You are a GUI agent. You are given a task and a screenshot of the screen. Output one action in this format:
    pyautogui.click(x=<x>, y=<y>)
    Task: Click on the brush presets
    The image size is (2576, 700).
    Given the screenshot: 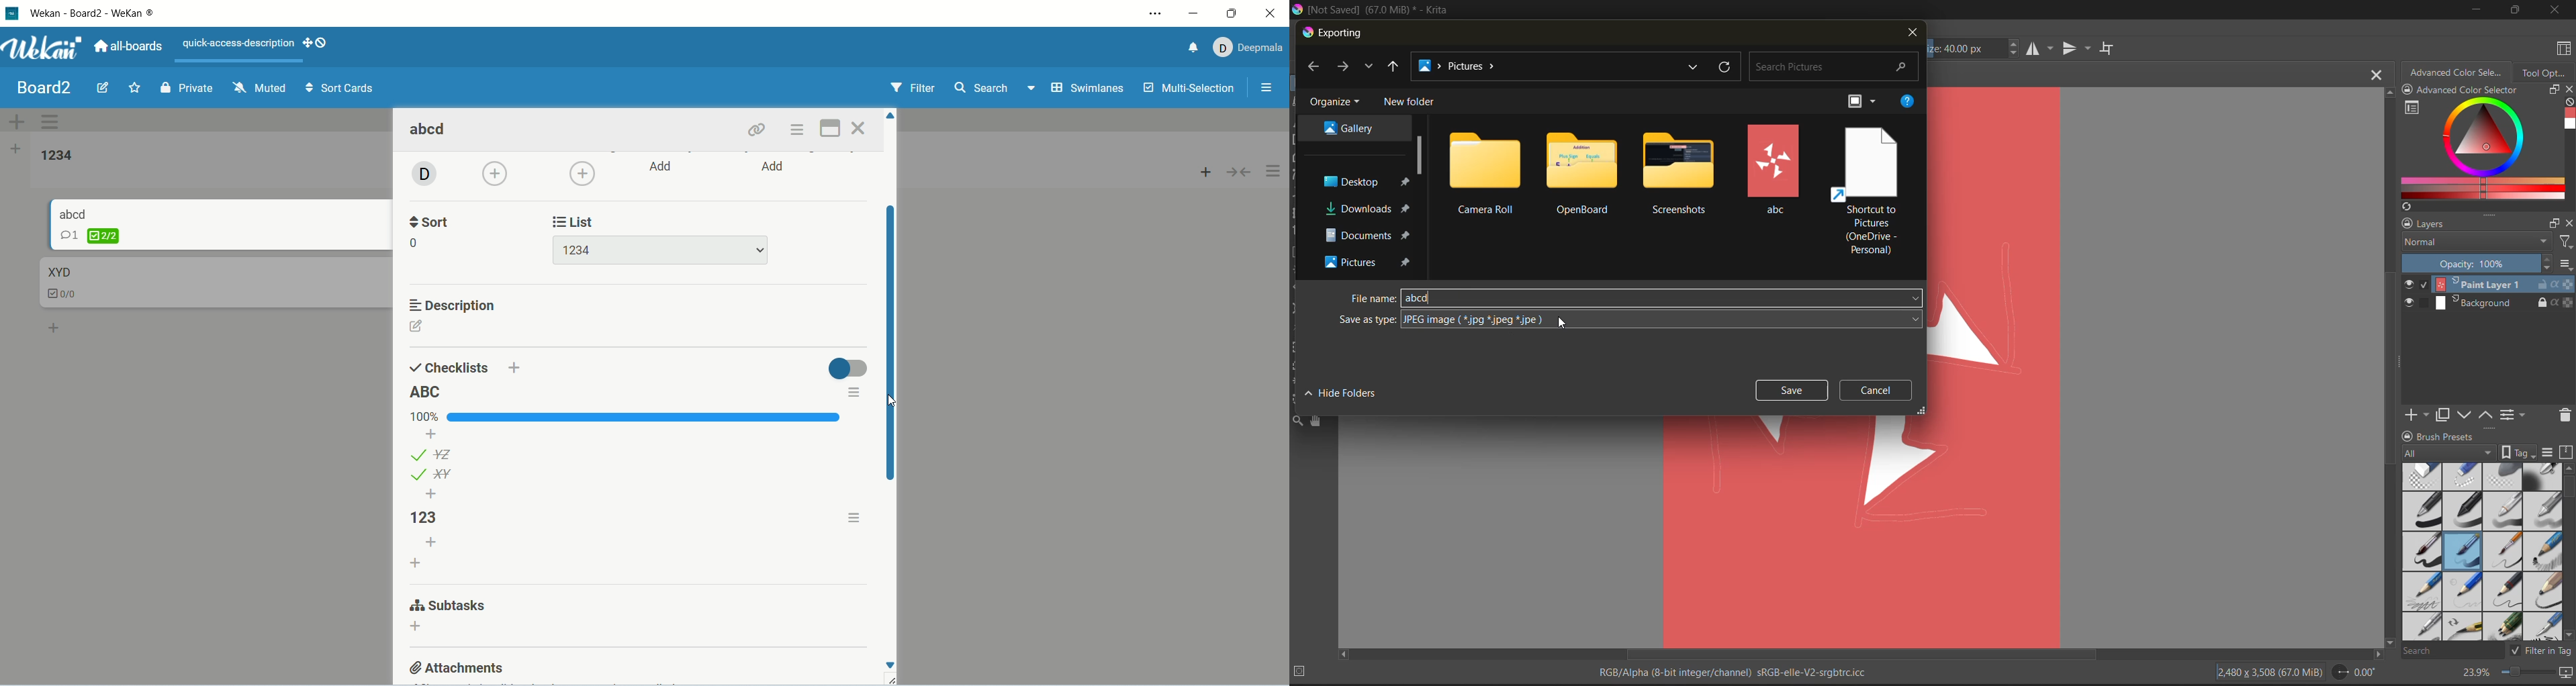 What is the action you would take?
    pyautogui.click(x=2484, y=553)
    